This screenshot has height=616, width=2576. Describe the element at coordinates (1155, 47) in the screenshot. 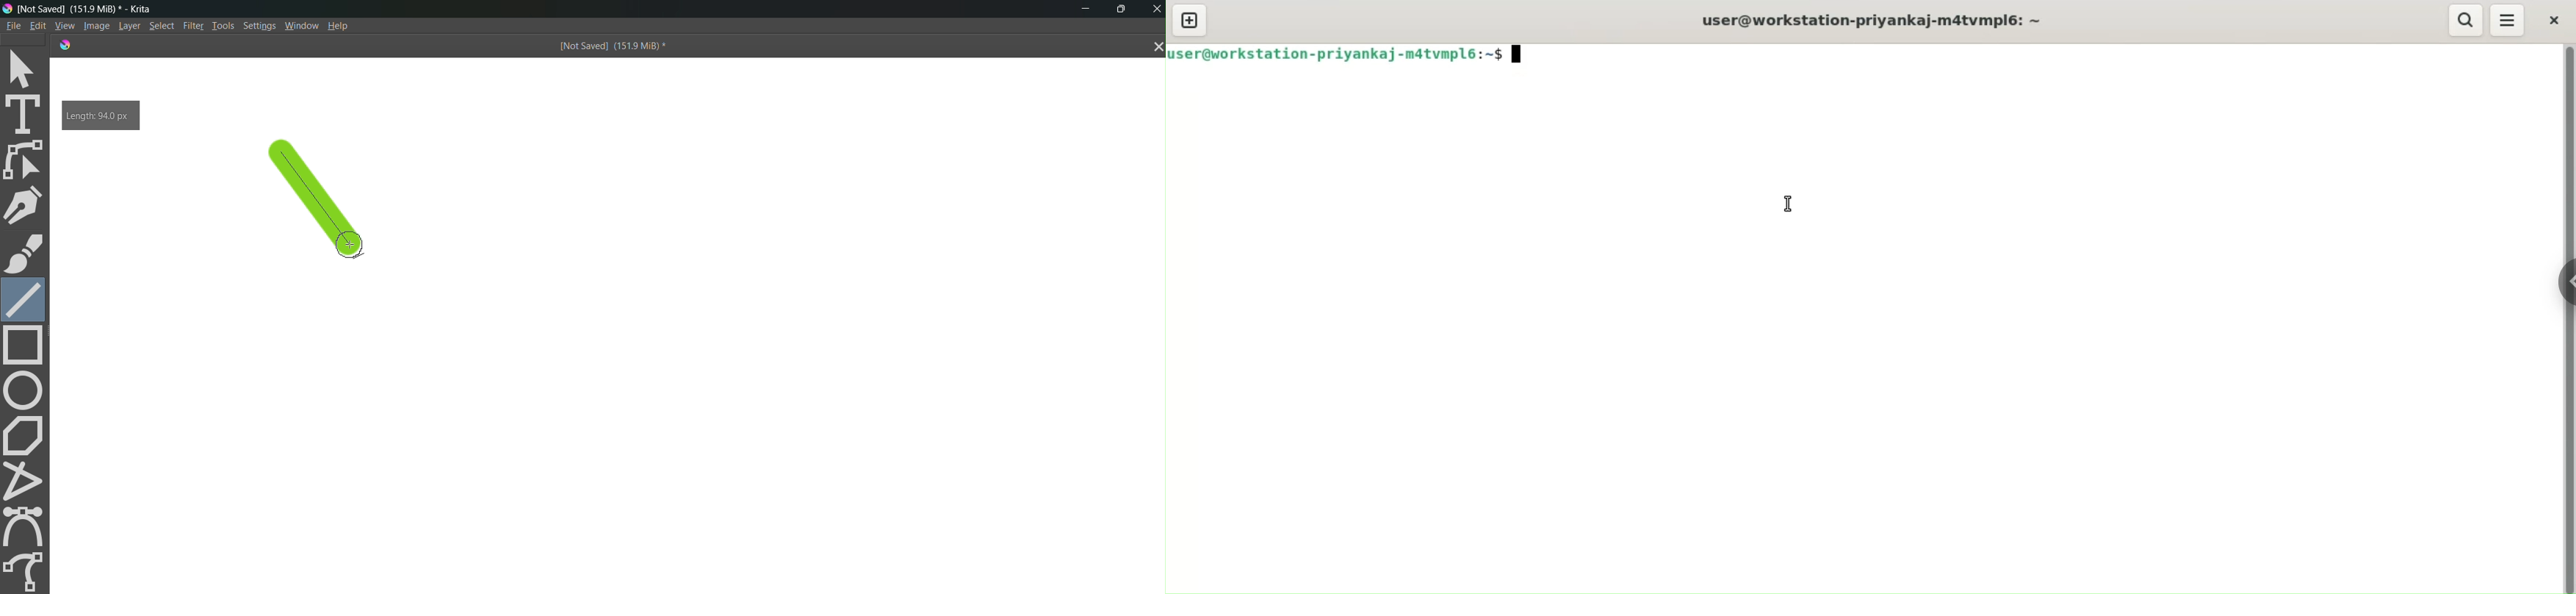

I see `close tab` at that location.